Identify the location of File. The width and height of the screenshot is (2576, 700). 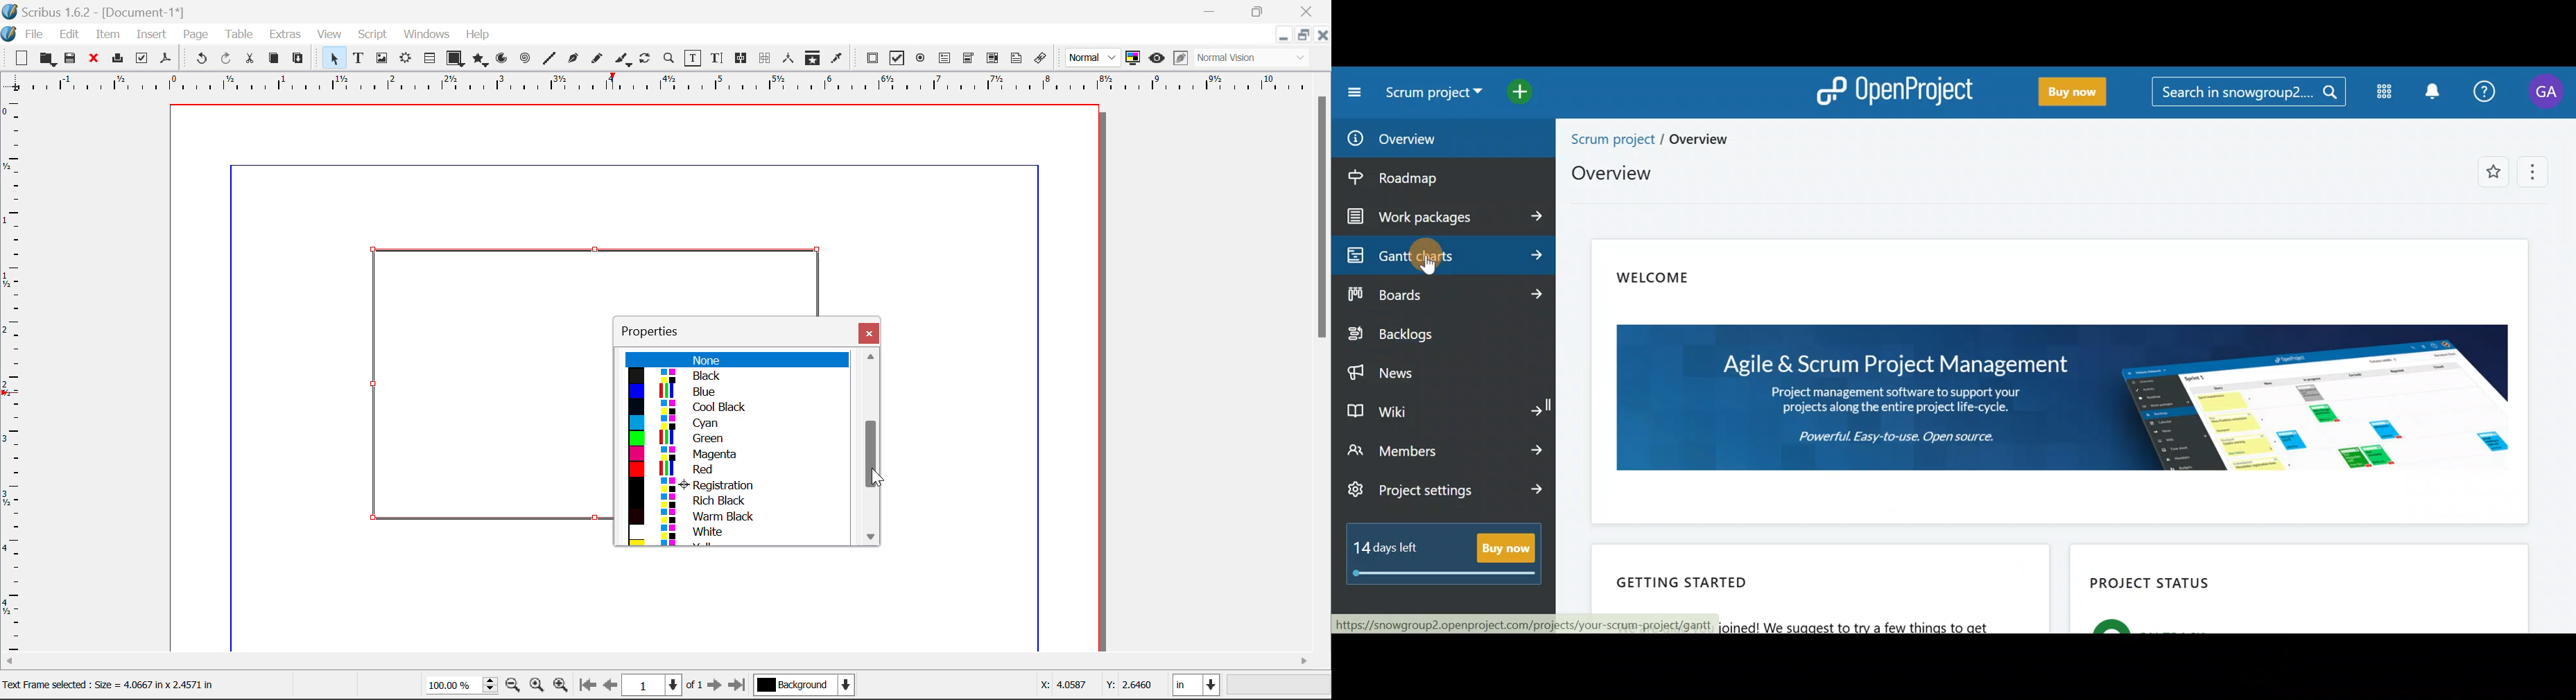
(25, 33).